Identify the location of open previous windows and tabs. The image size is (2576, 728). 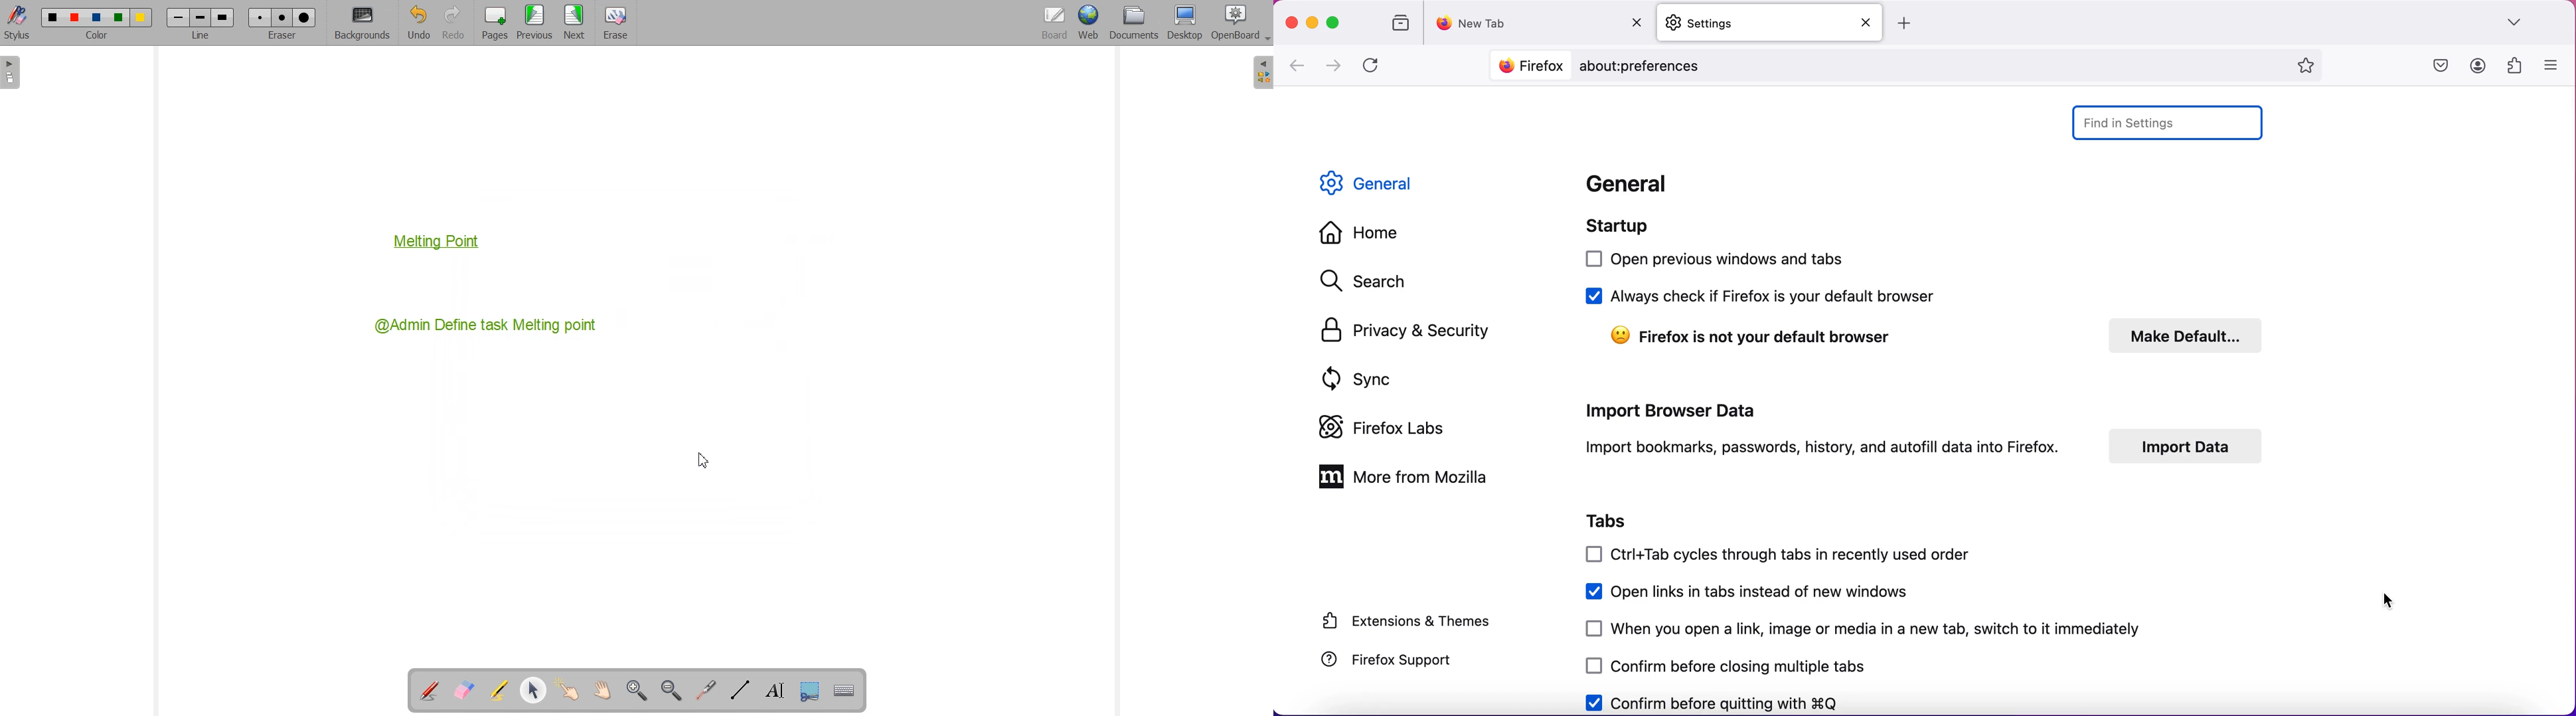
(1719, 261).